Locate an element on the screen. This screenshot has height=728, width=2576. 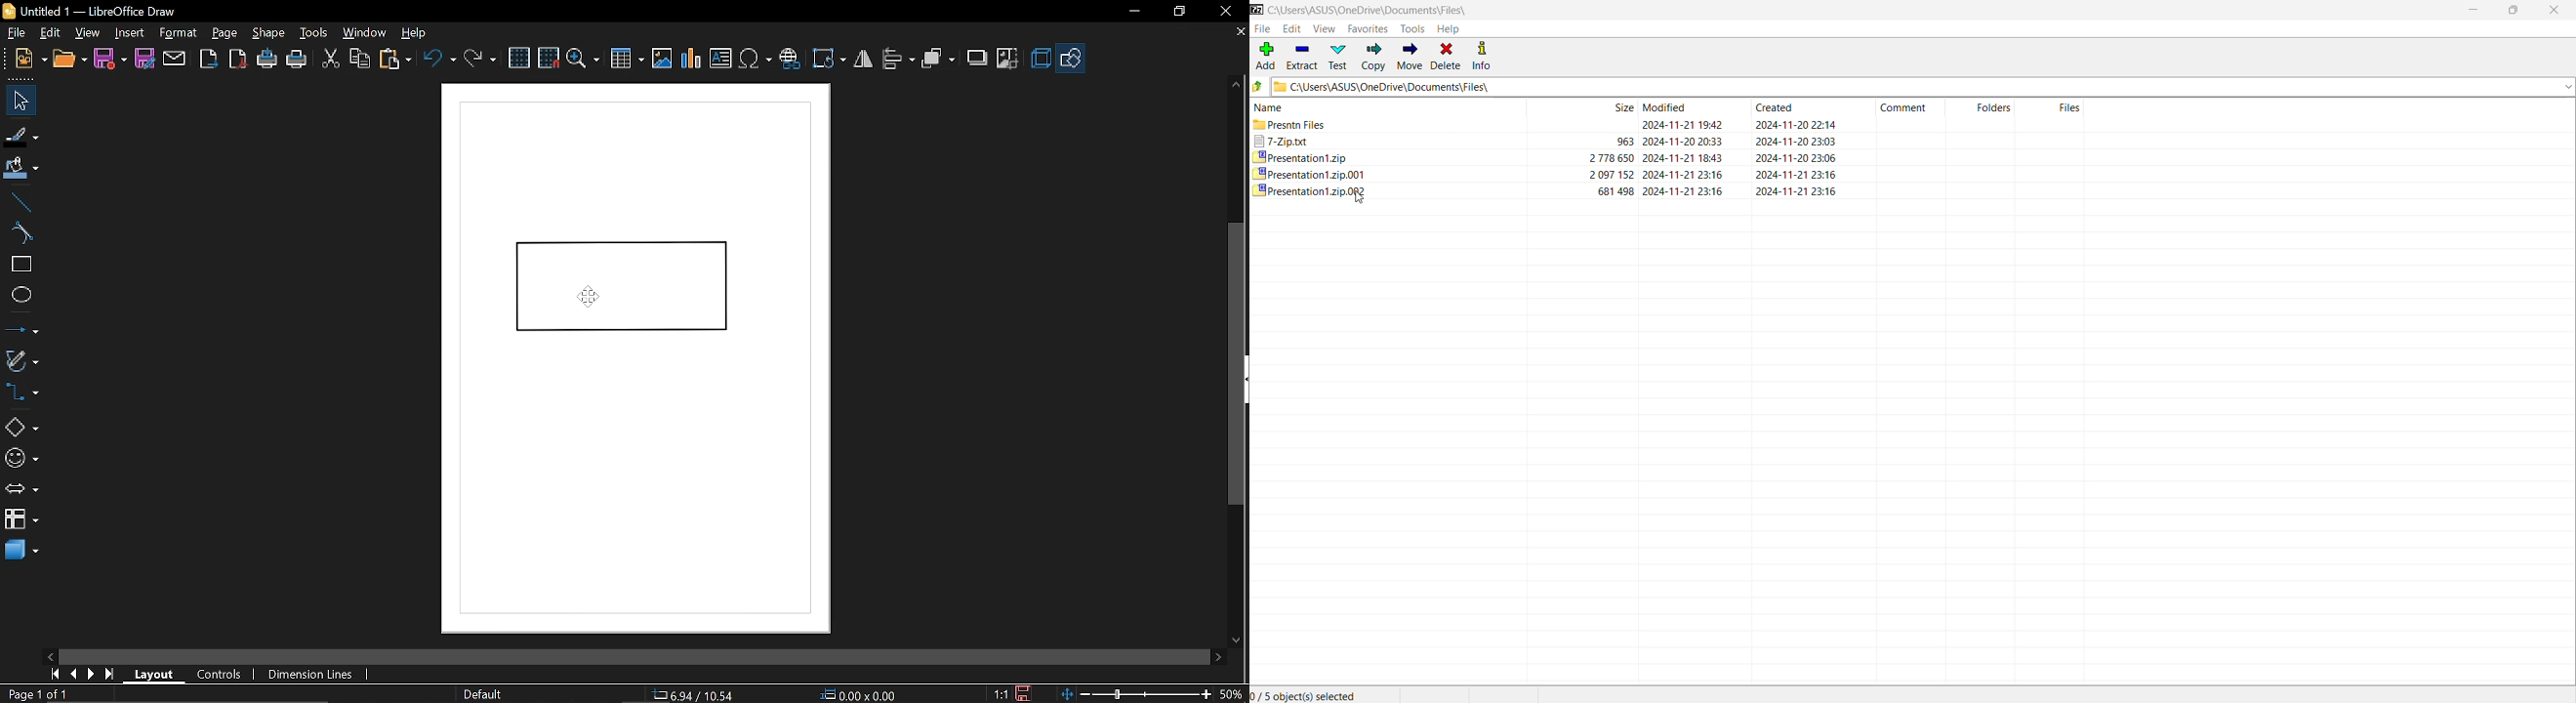
Insert text is located at coordinates (720, 56).